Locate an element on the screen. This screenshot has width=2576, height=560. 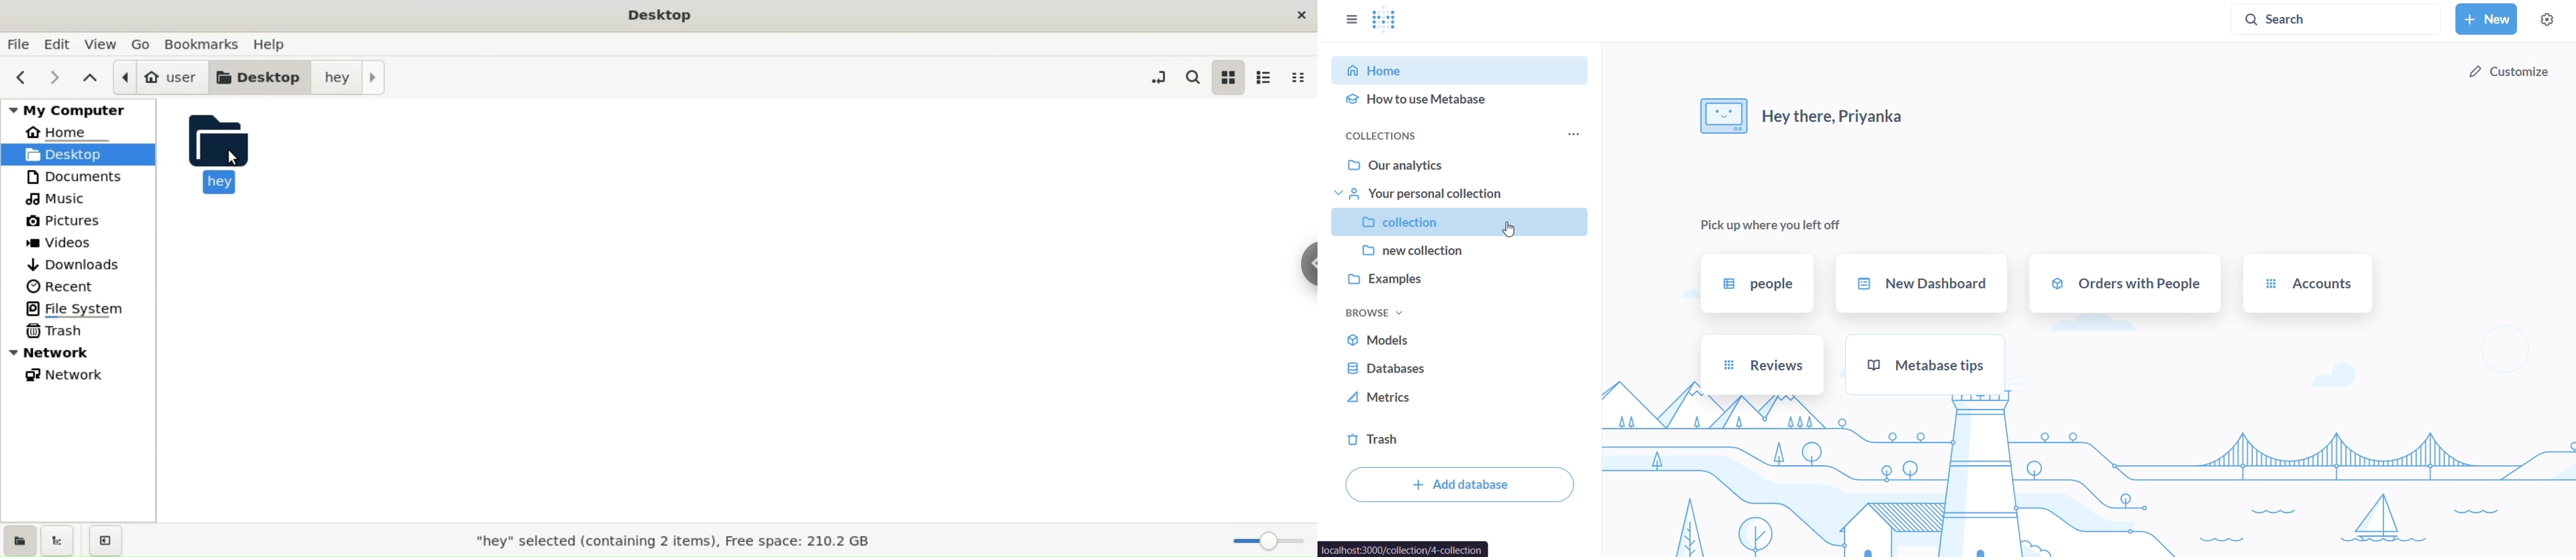
models is located at coordinates (1464, 341).